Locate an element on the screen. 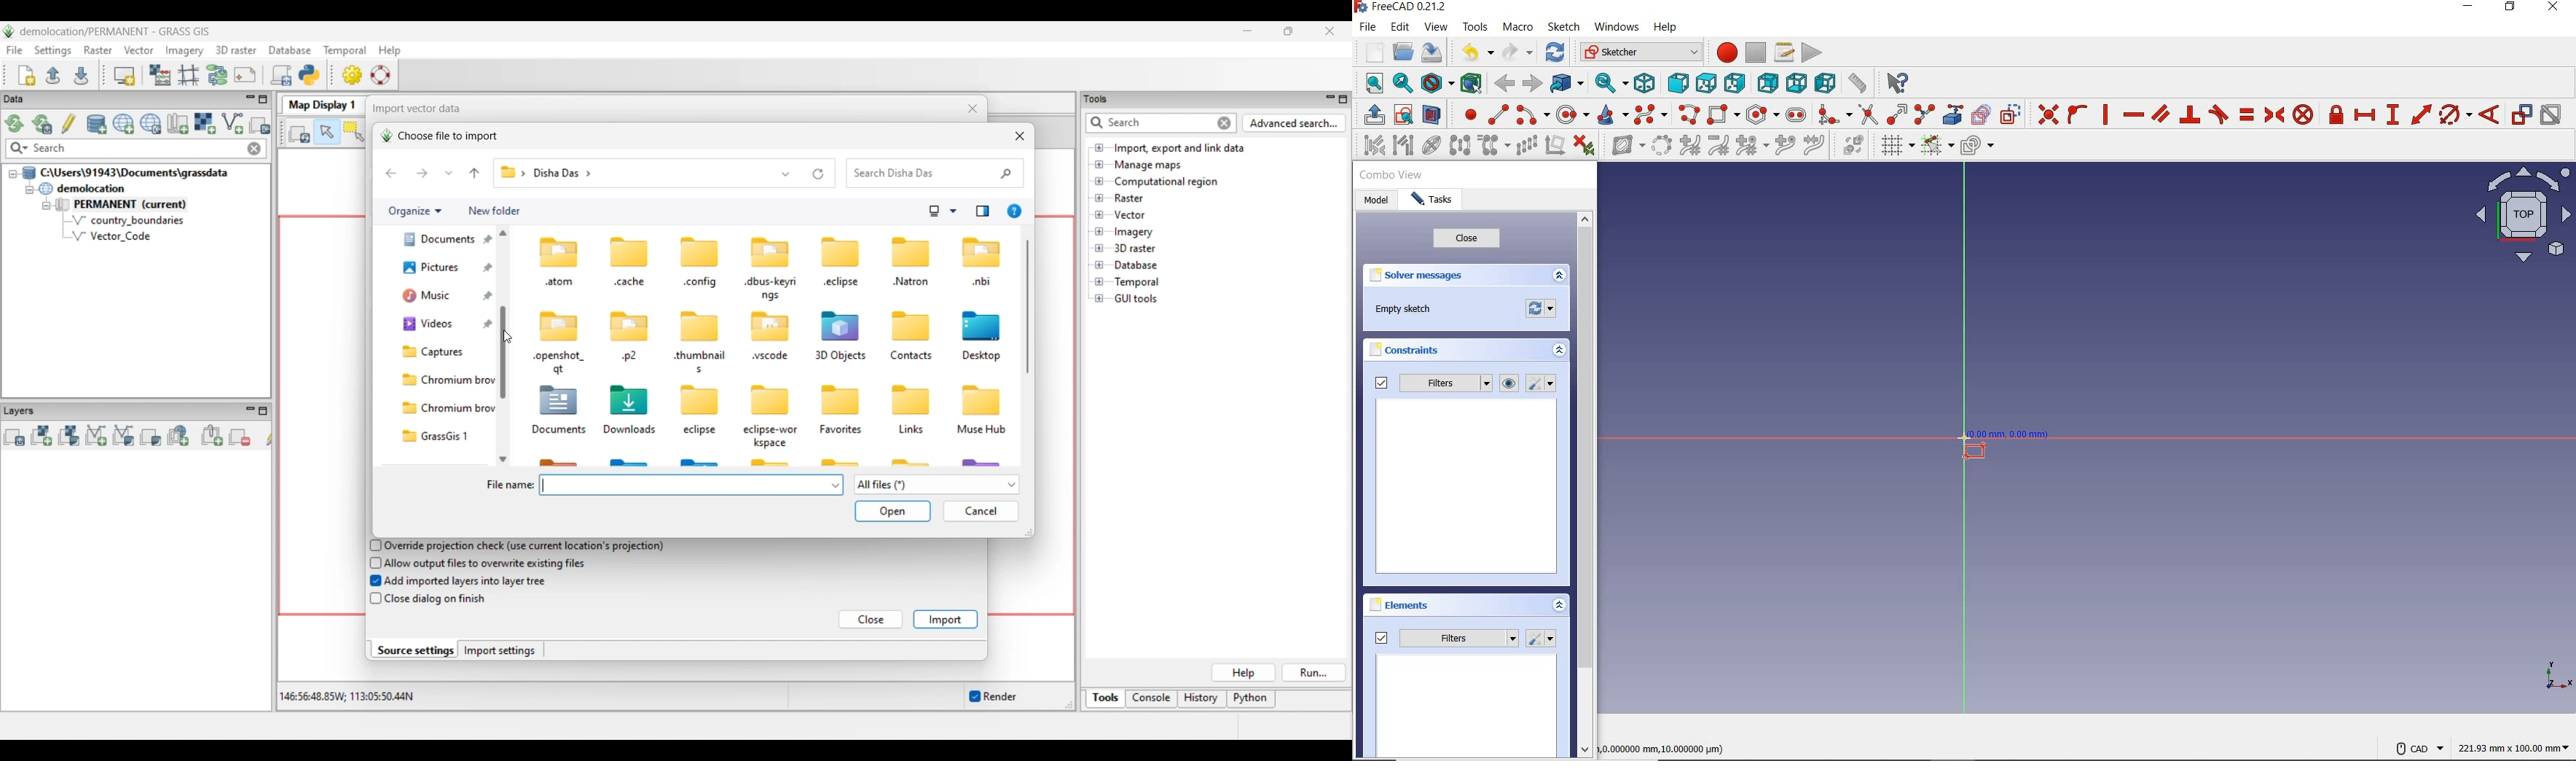 This screenshot has width=2576, height=784. extend edge is located at coordinates (1898, 114).